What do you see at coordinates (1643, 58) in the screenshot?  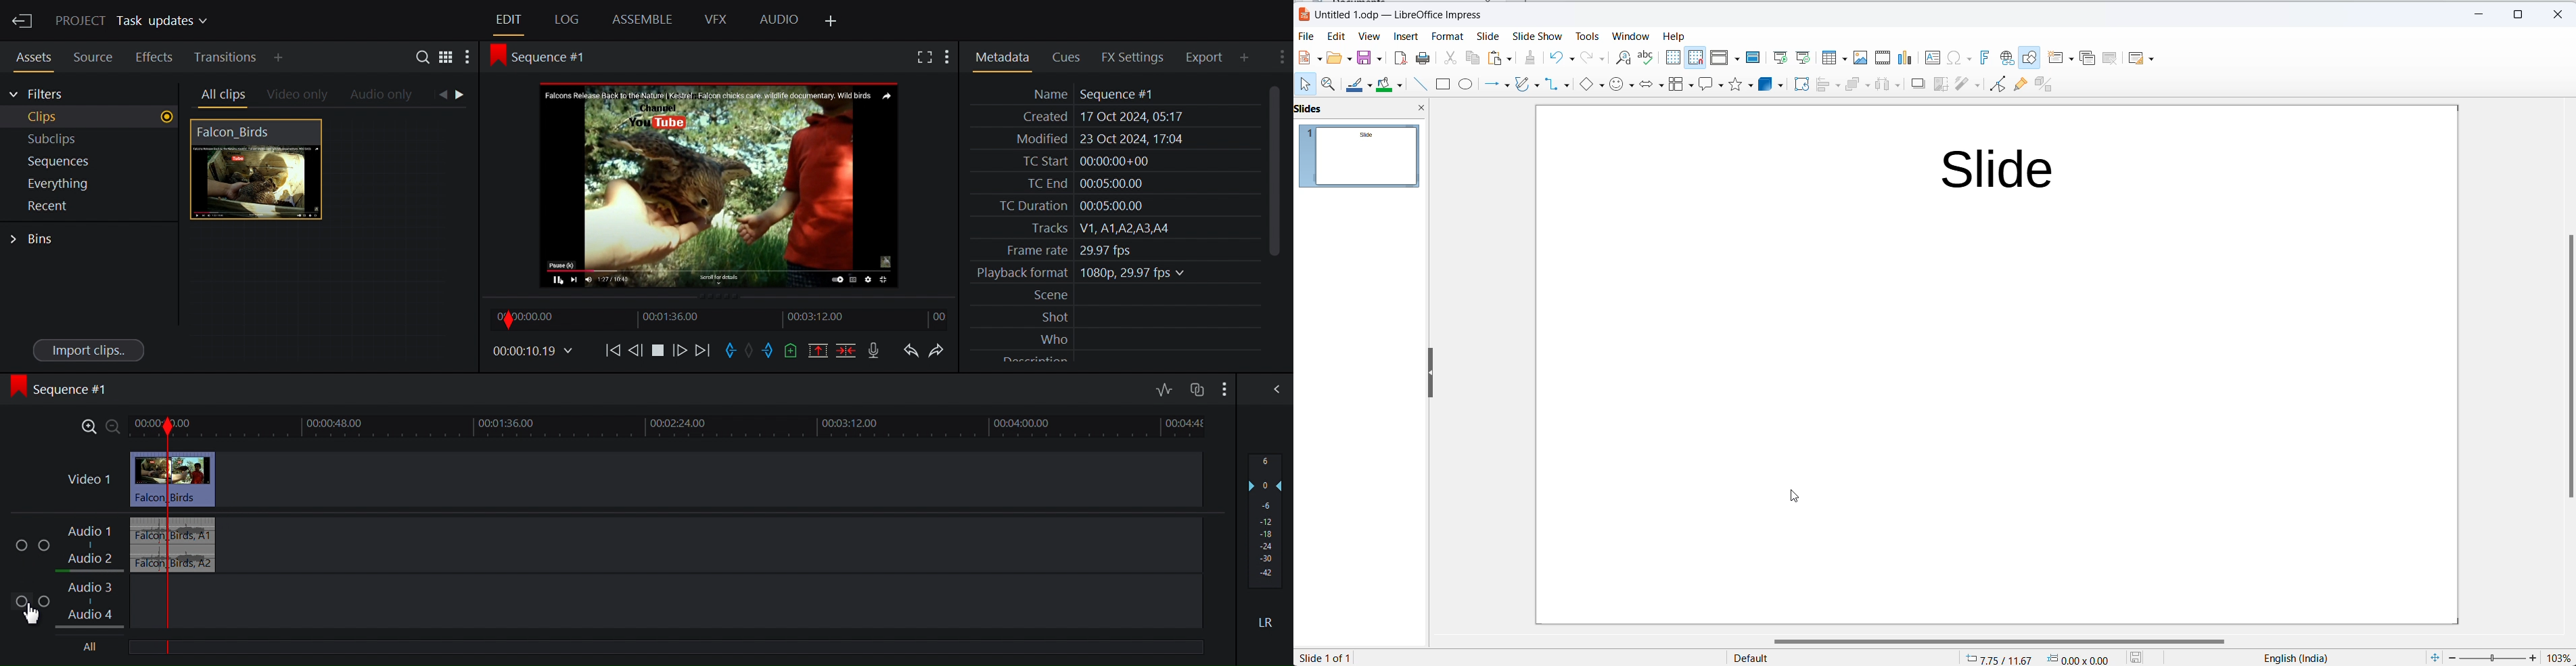 I see `Spellings` at bounding box center [1643, 58].